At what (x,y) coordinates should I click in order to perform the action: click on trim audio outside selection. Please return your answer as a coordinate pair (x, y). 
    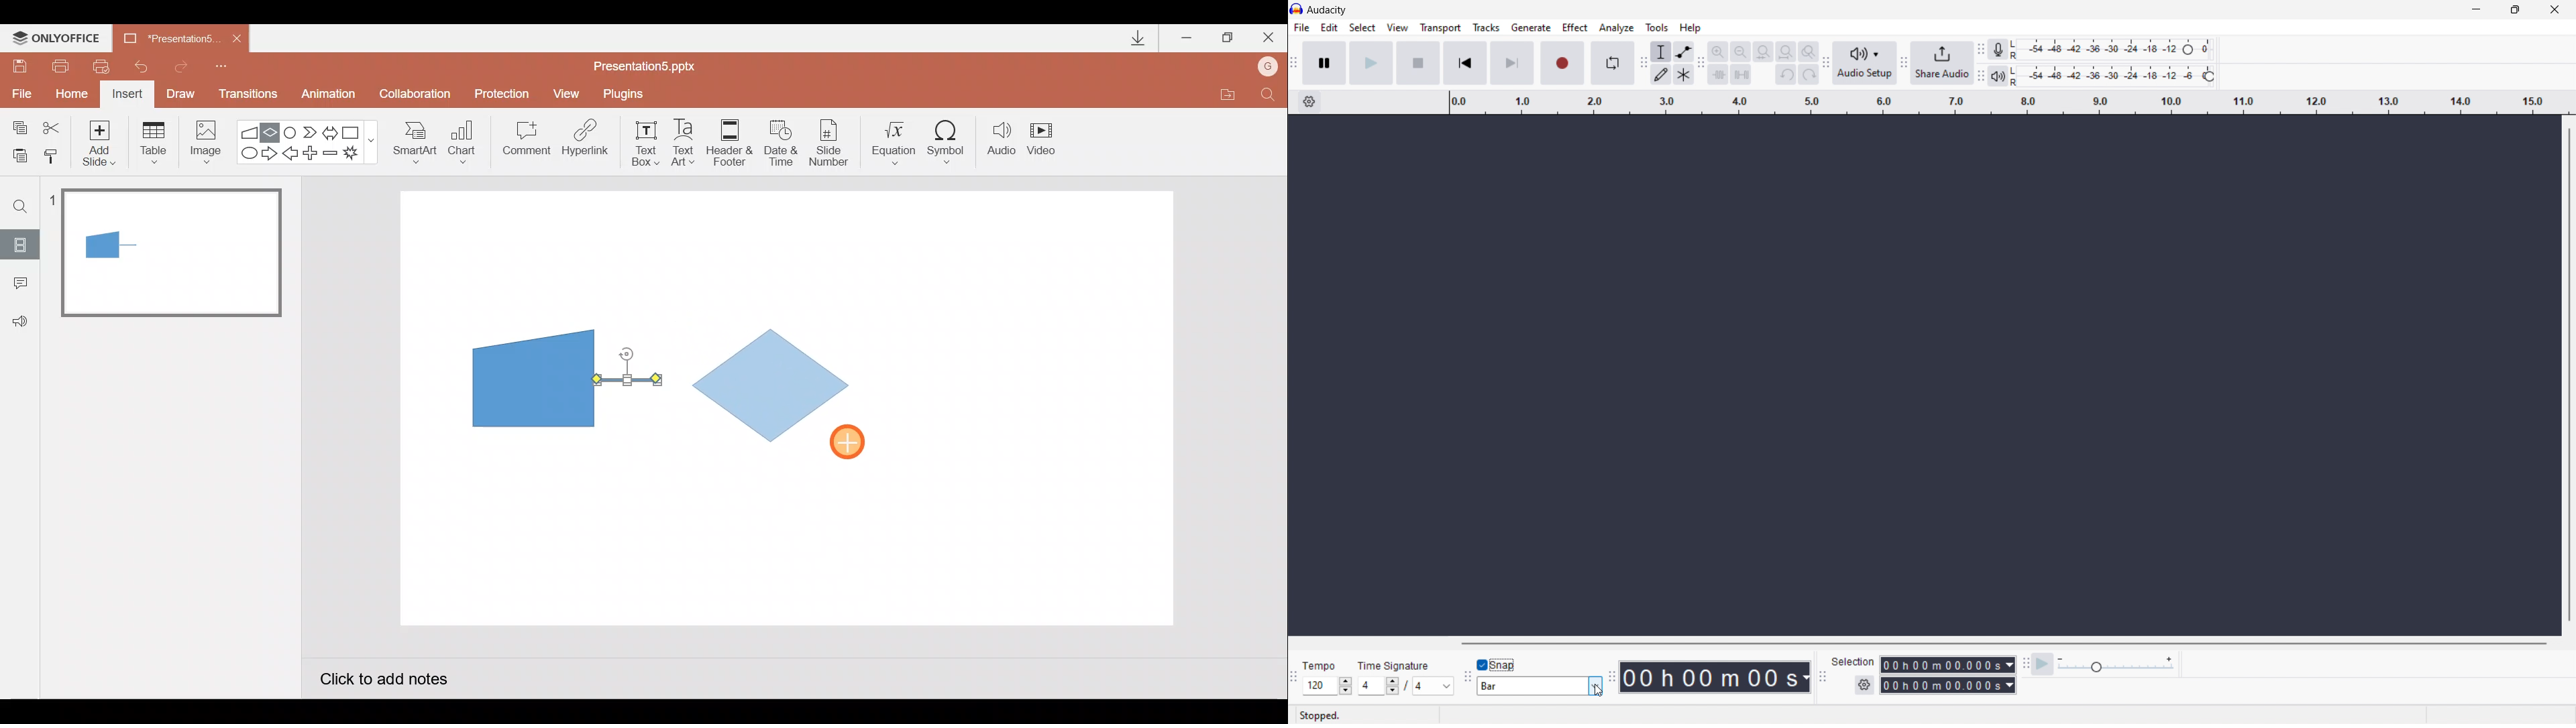
    Looking at the image, I should click on (1719, 74).